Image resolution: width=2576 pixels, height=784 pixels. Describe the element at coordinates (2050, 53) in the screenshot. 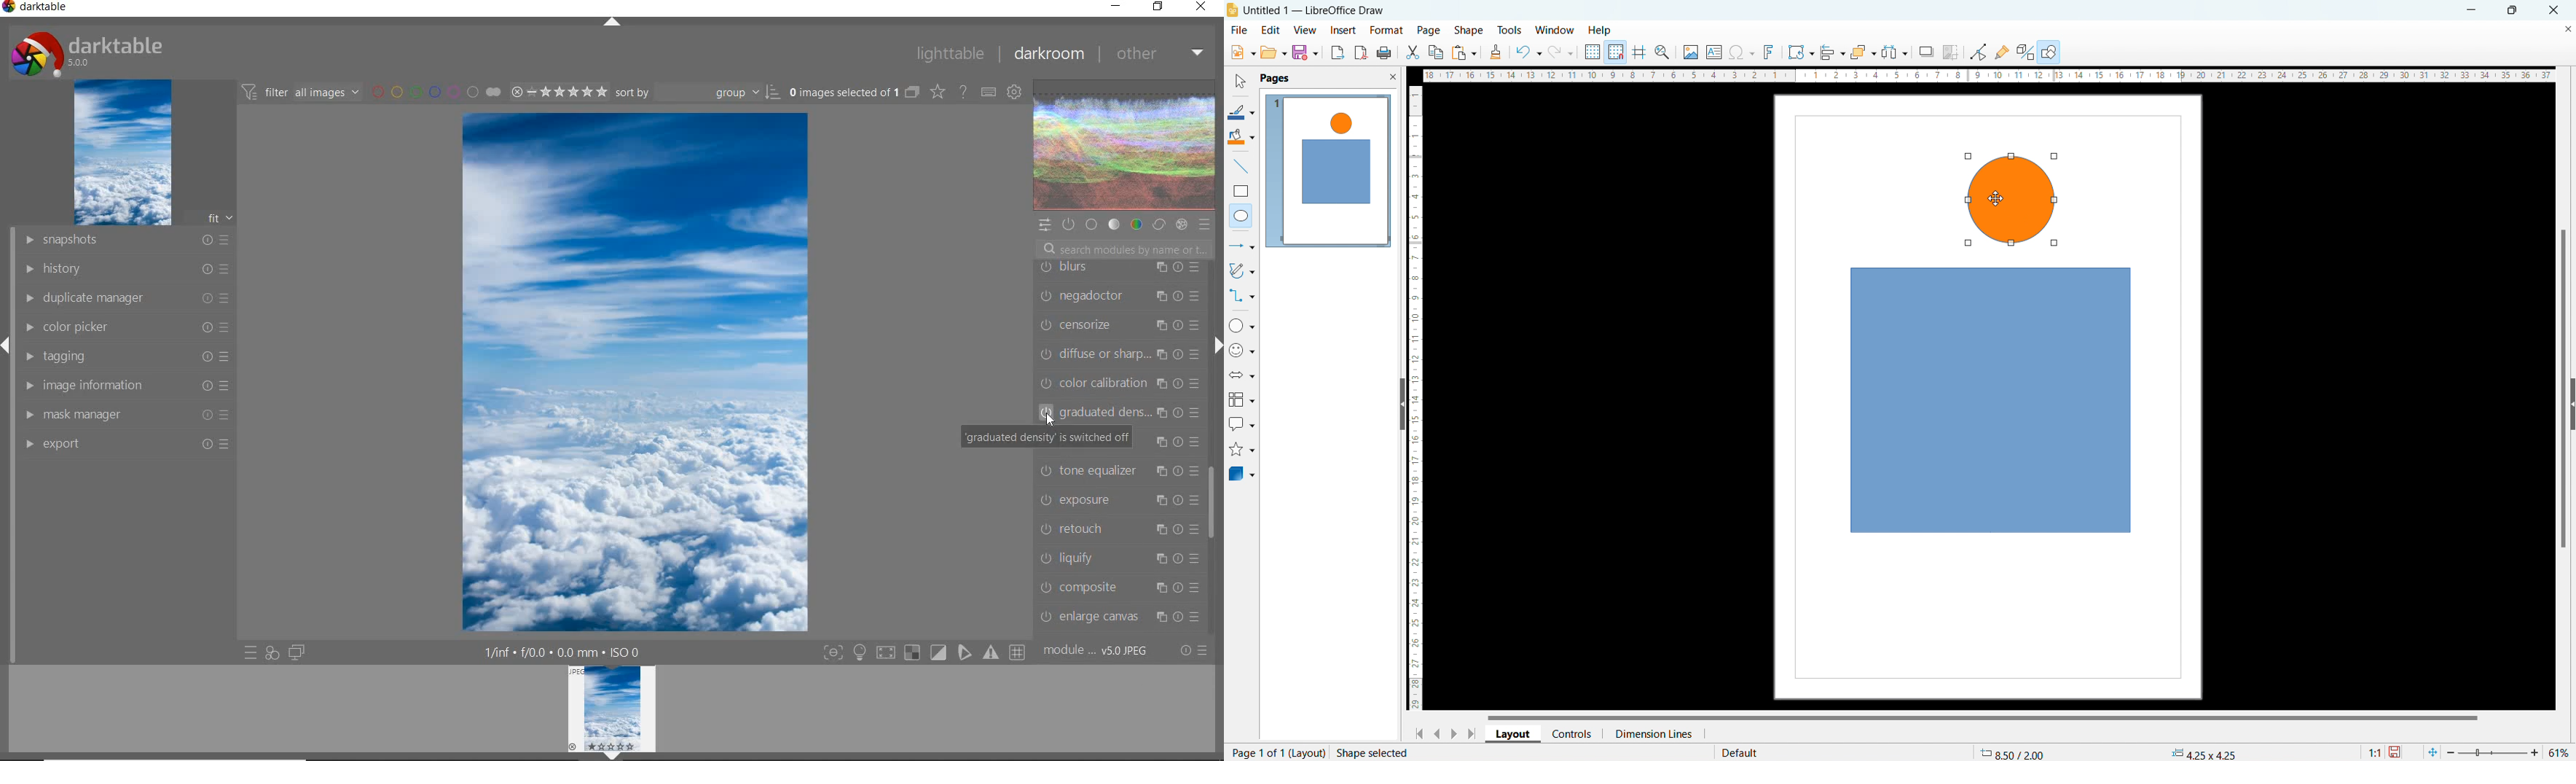

I see `show draw functions` at that location.